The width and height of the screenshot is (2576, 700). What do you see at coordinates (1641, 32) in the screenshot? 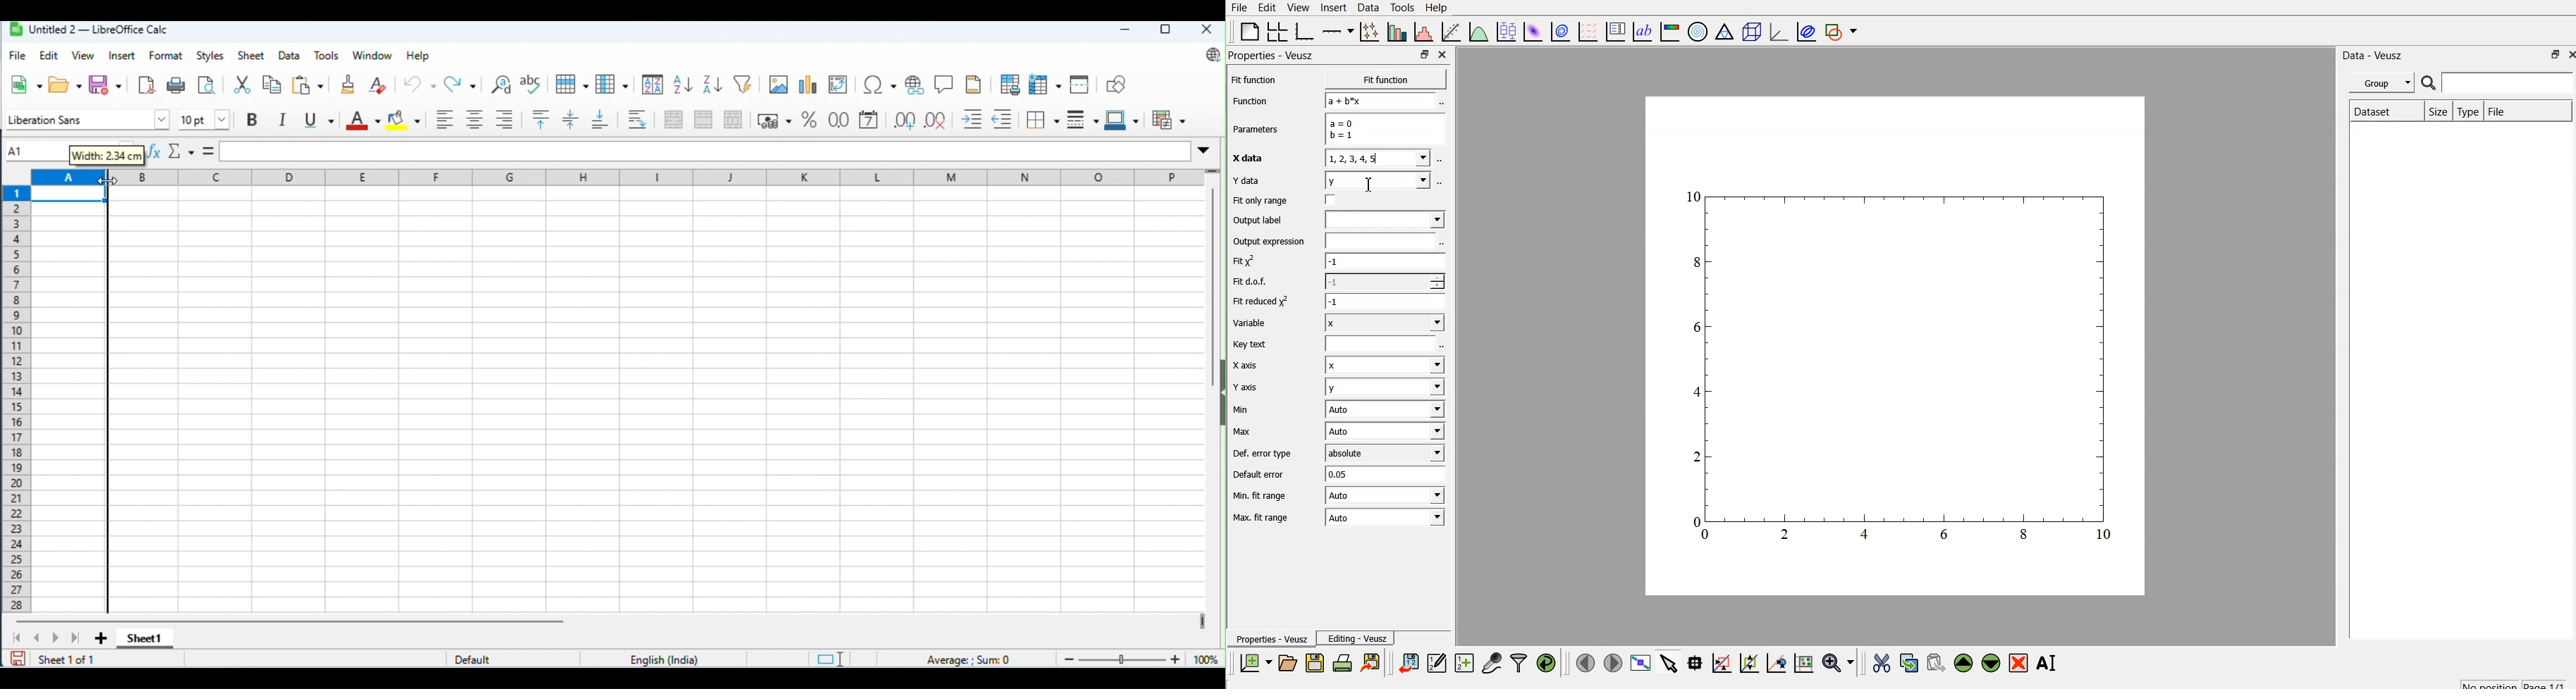
I see `text label` at bounding box center [1641, 32].